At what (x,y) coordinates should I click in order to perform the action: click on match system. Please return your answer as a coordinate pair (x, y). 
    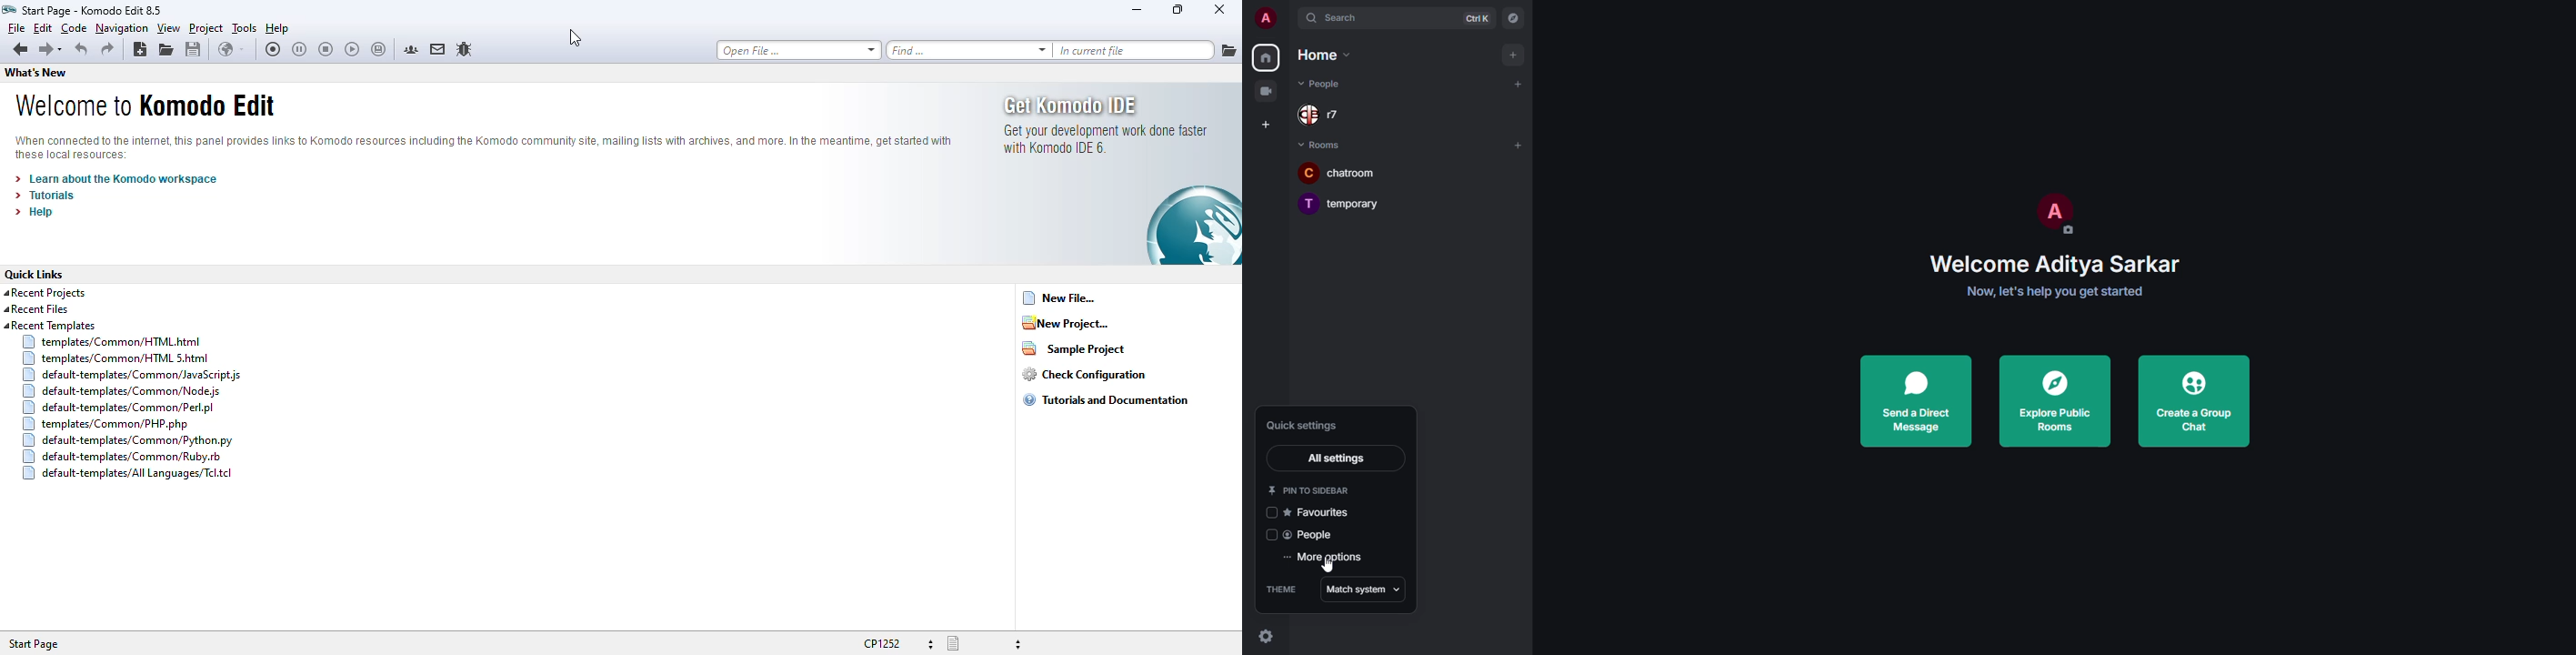
    Looking at the image, I should click on (1364, 589).